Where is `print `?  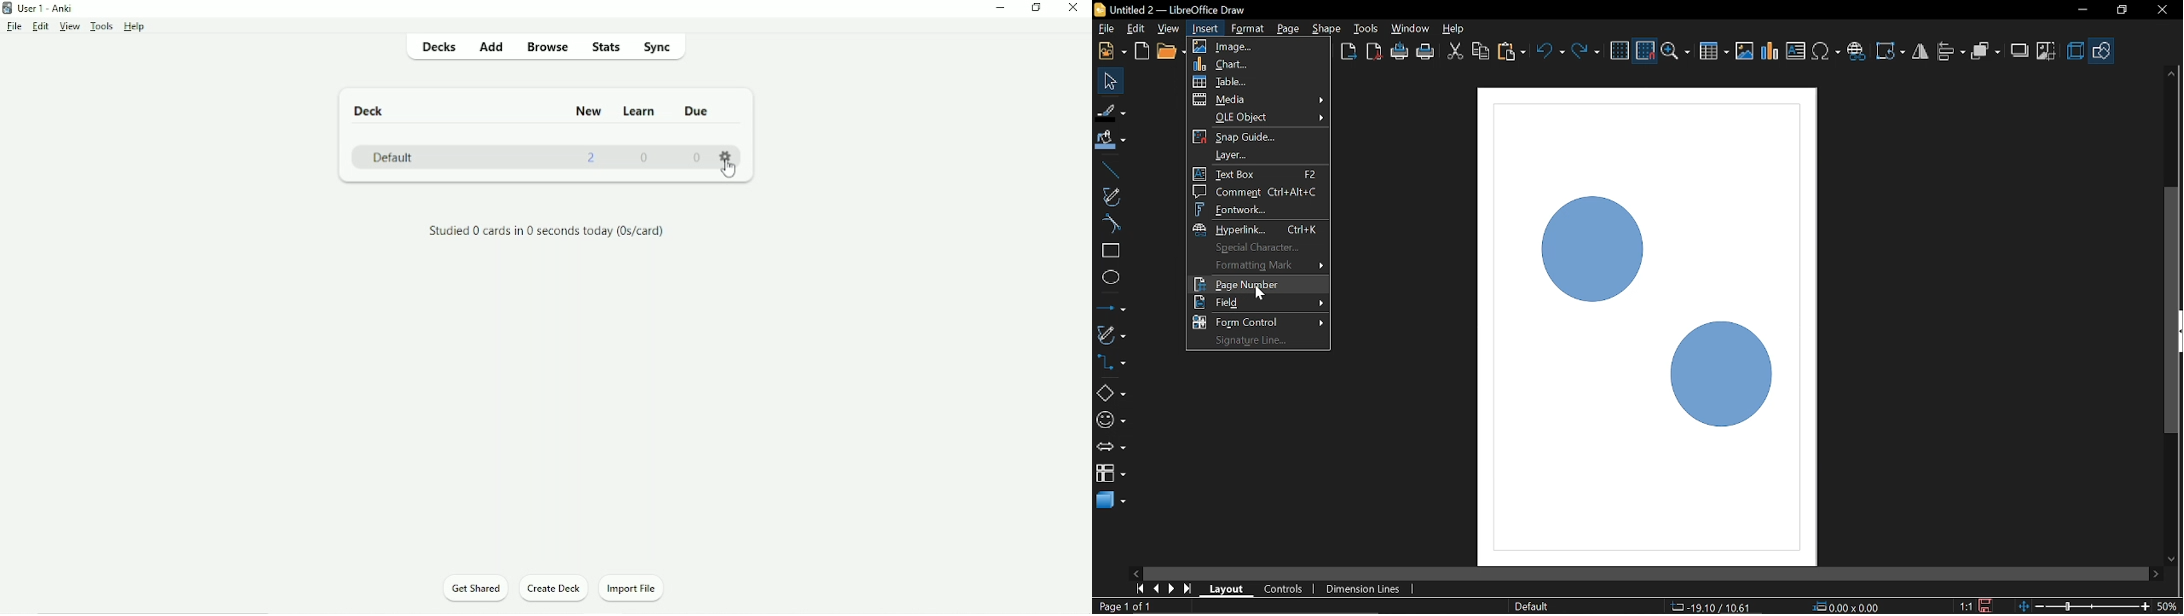
print  is located at coordinates (1401, 52).